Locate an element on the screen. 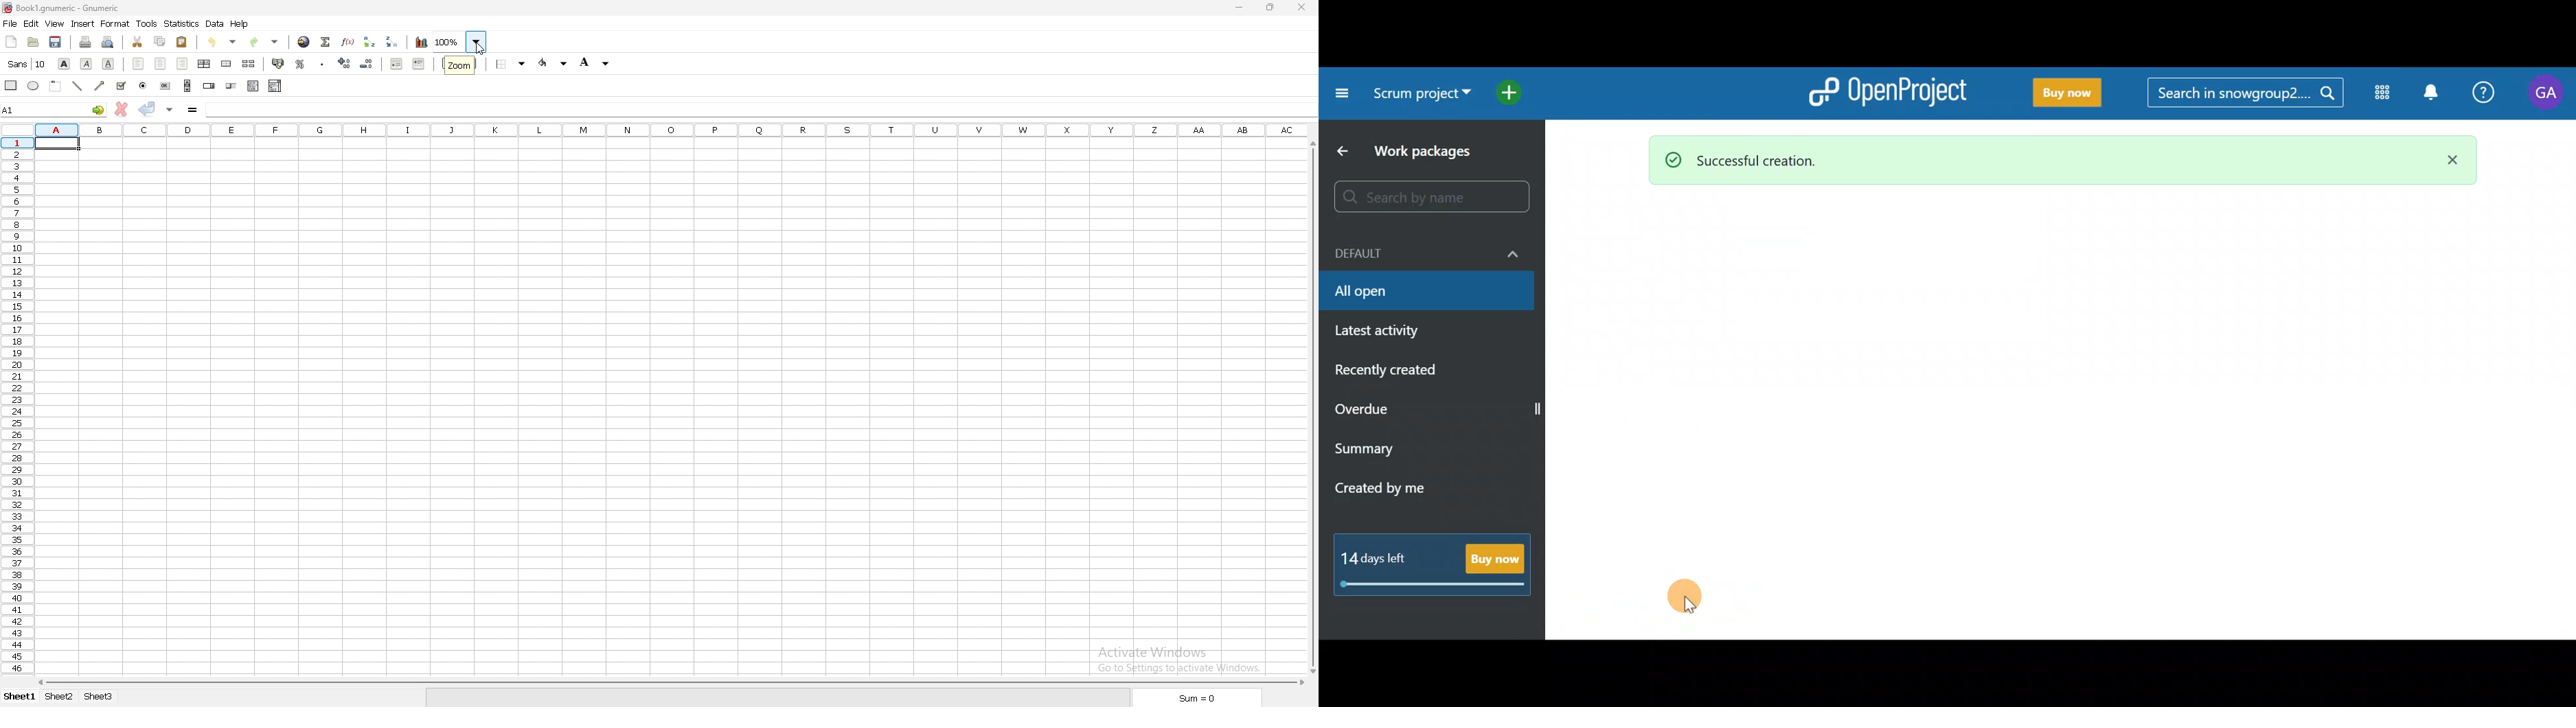 The image size is (2576, 728). Drop down is located at coordinates (476, 41).